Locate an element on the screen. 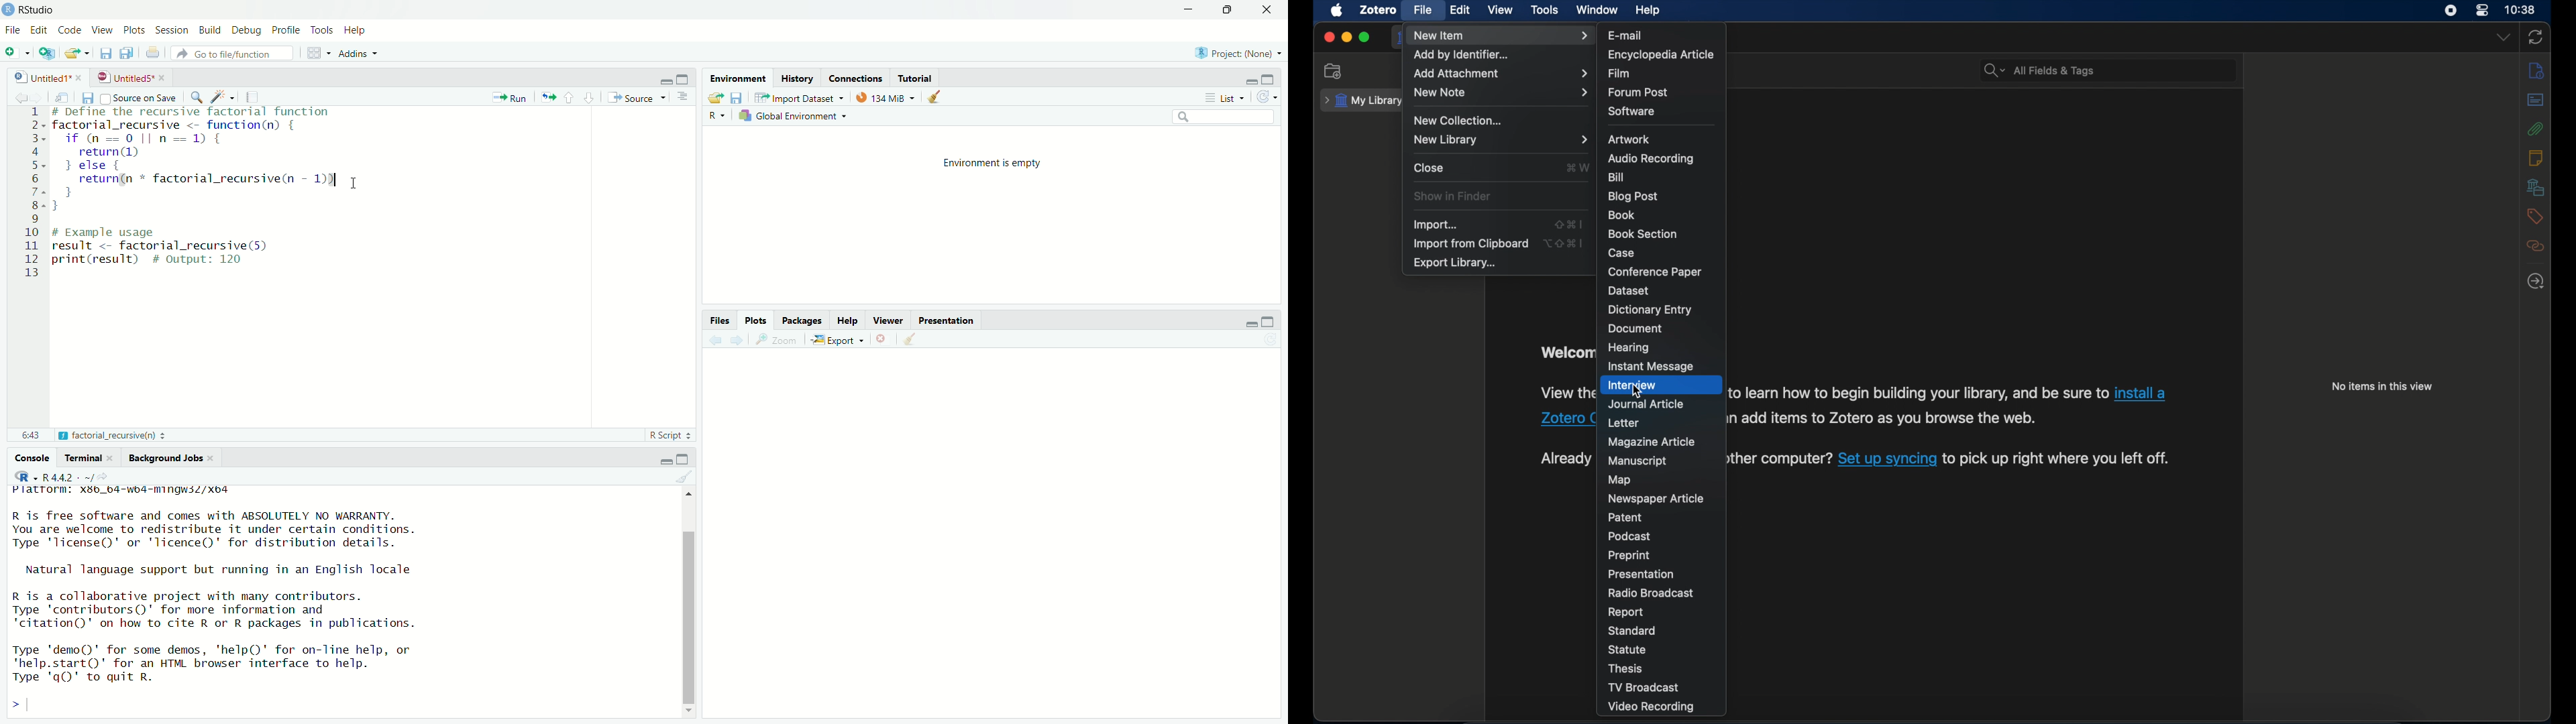 This screenshot has width=2576, height=728. Show in new window is located at coordinates (65, 96).